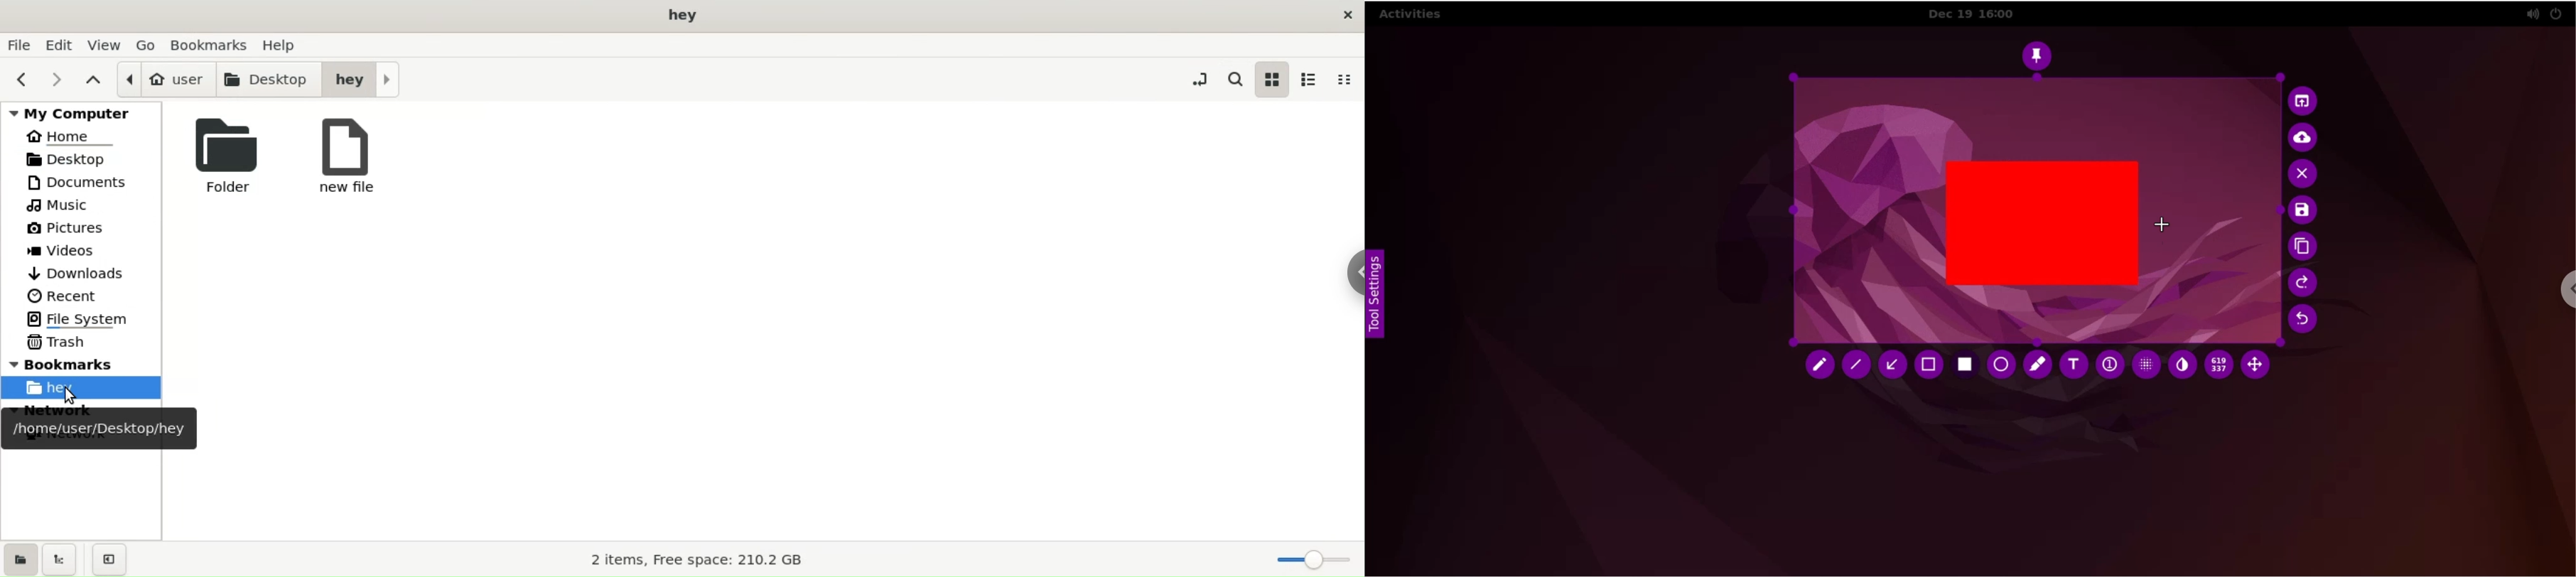 The image size is (2576, 588). Describe the element at coordinates (1312, 79) in the screenshot. I see `list view` at that location.